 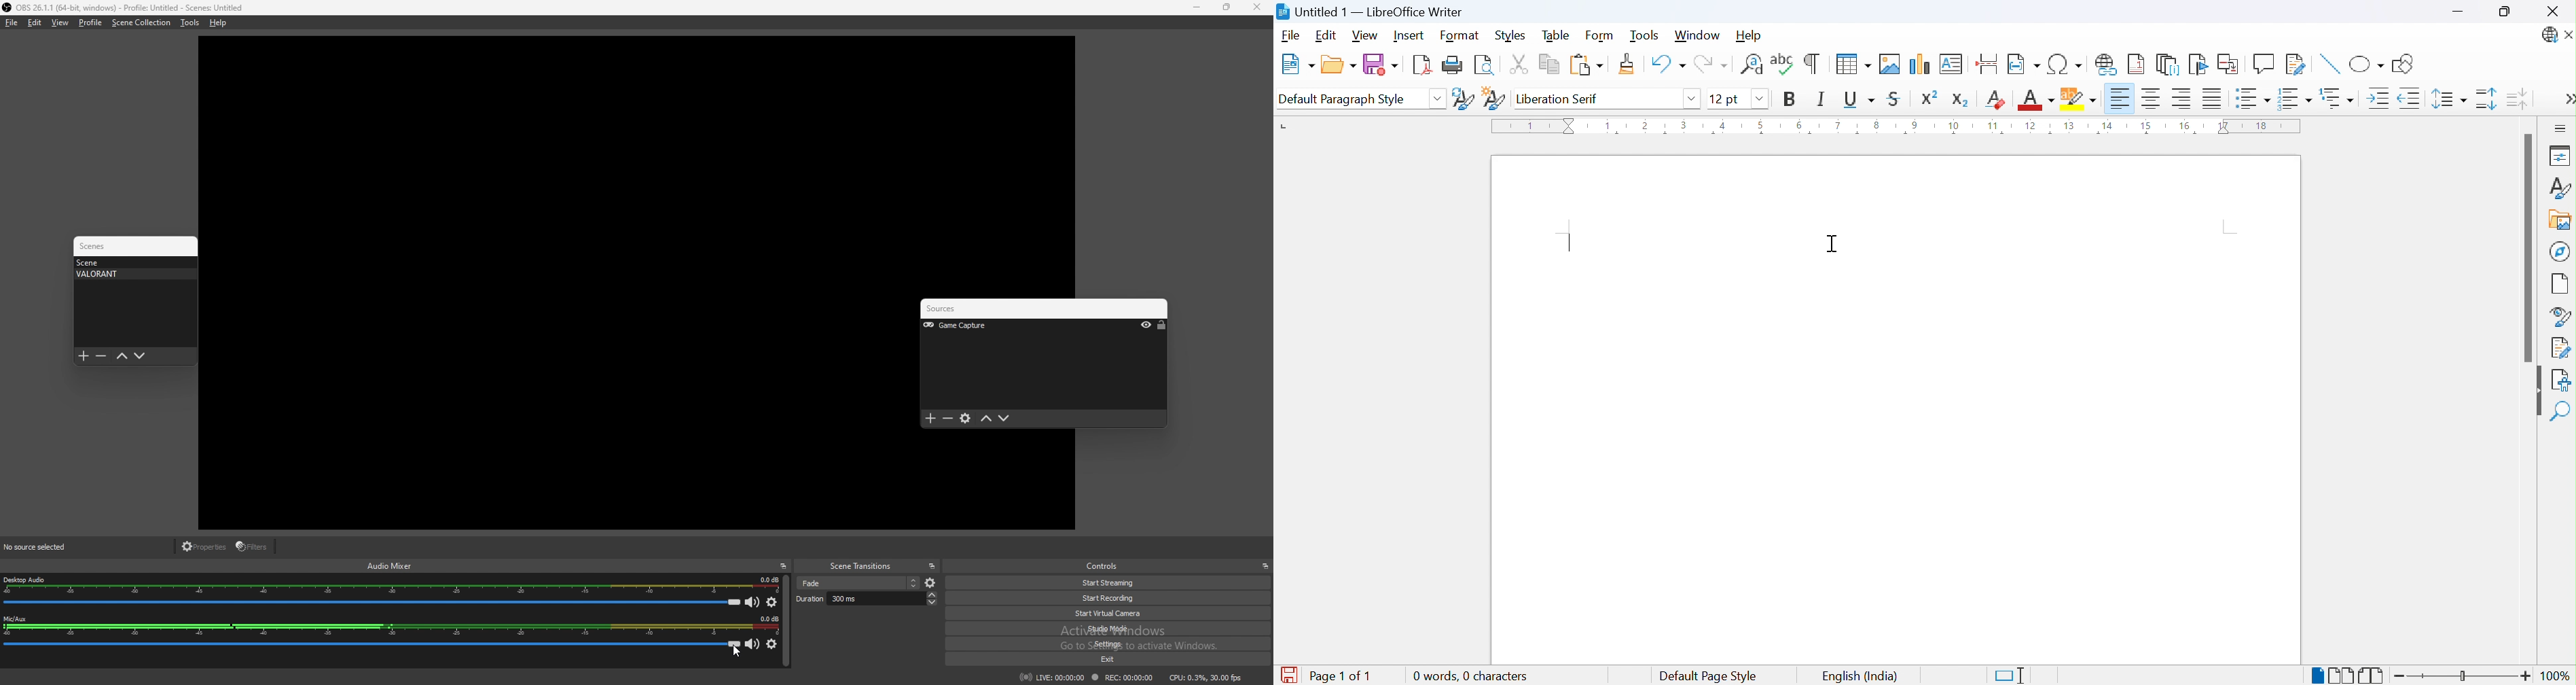 What do you see at coordinates (1424, 64) in the screenshot?
I see `Import as PDF` at bounding box center [1424, 64].